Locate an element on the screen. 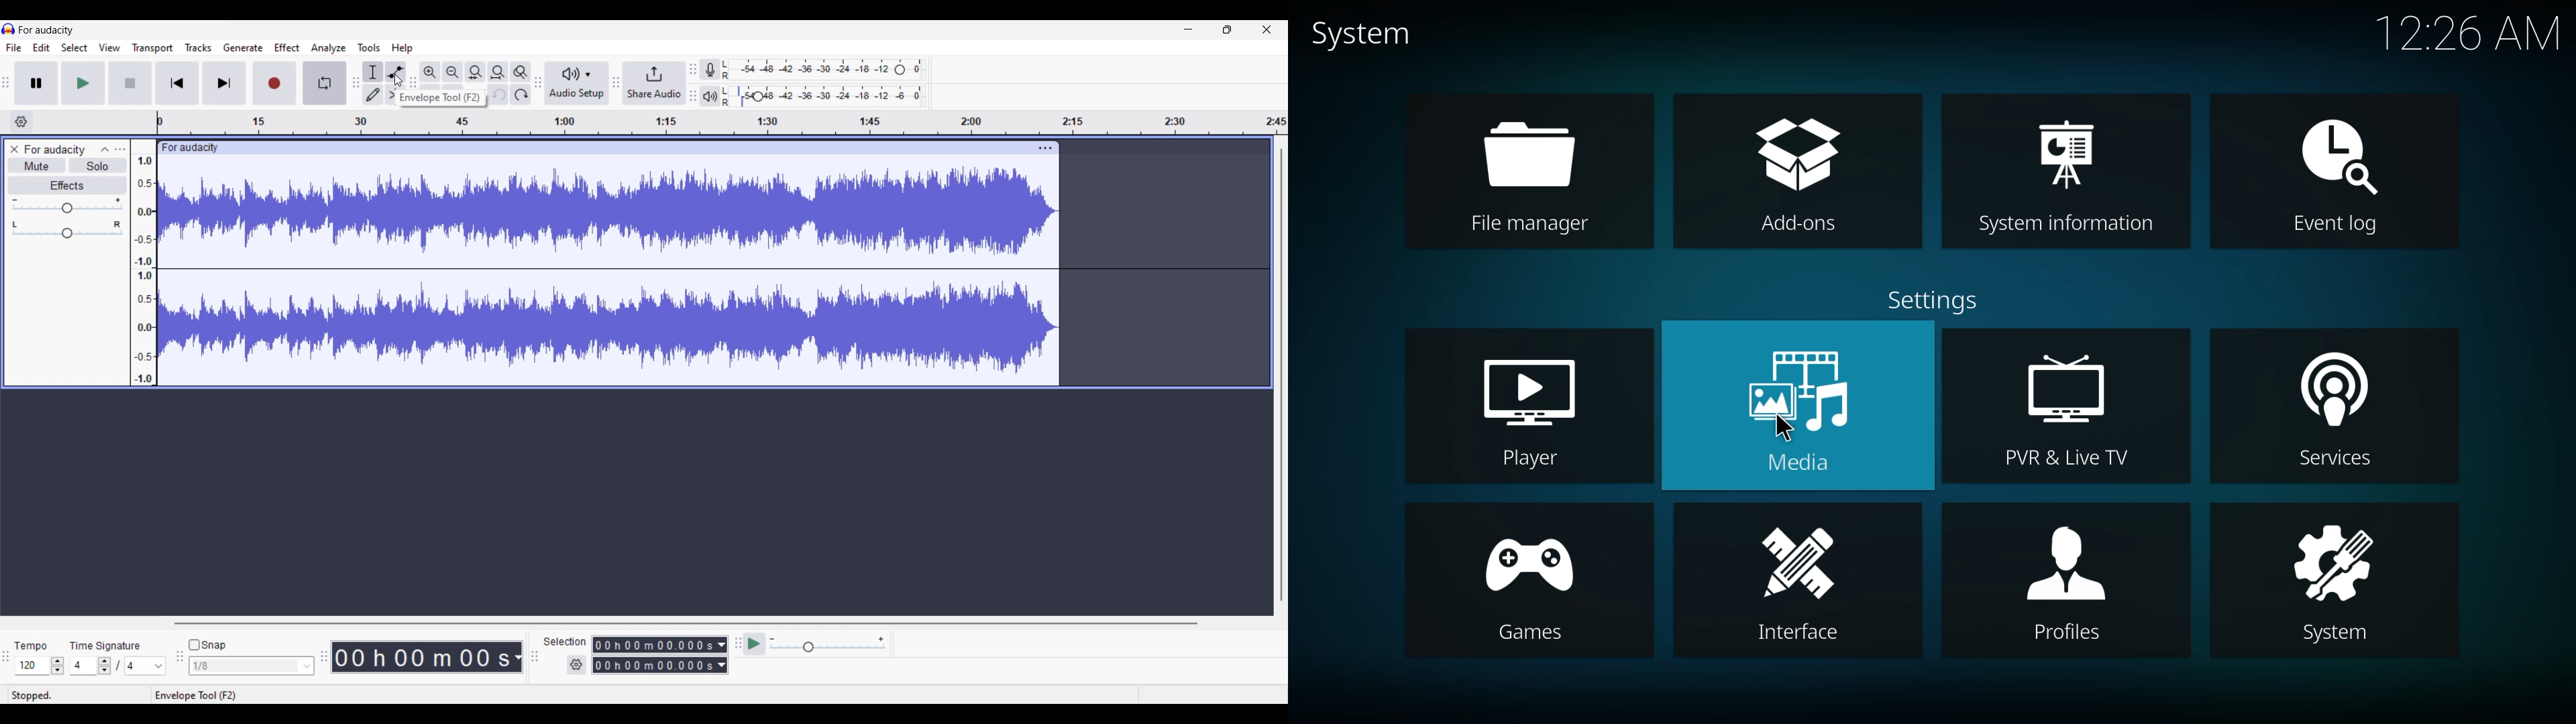  Playback meter is located at coordinates (710, 96).